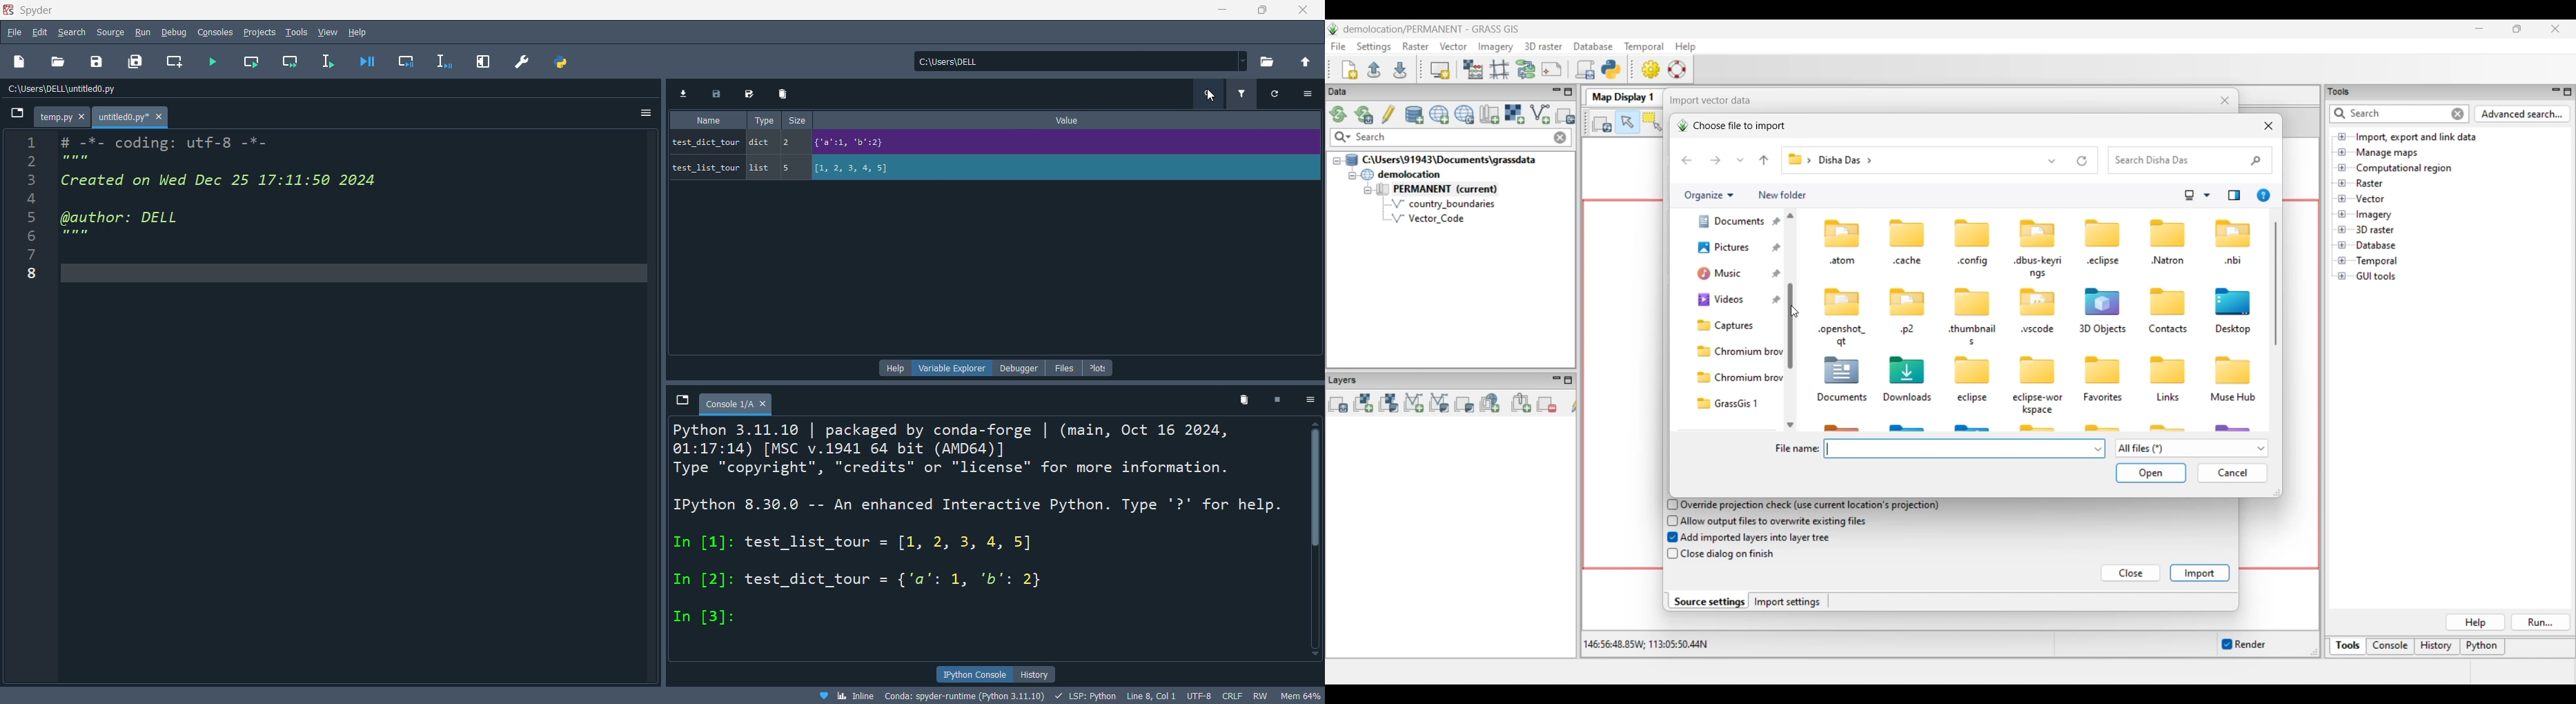 Image resolution: width=2576 pixels, height=728 pixels. I want to click on tab explorer, so click(682, 403).